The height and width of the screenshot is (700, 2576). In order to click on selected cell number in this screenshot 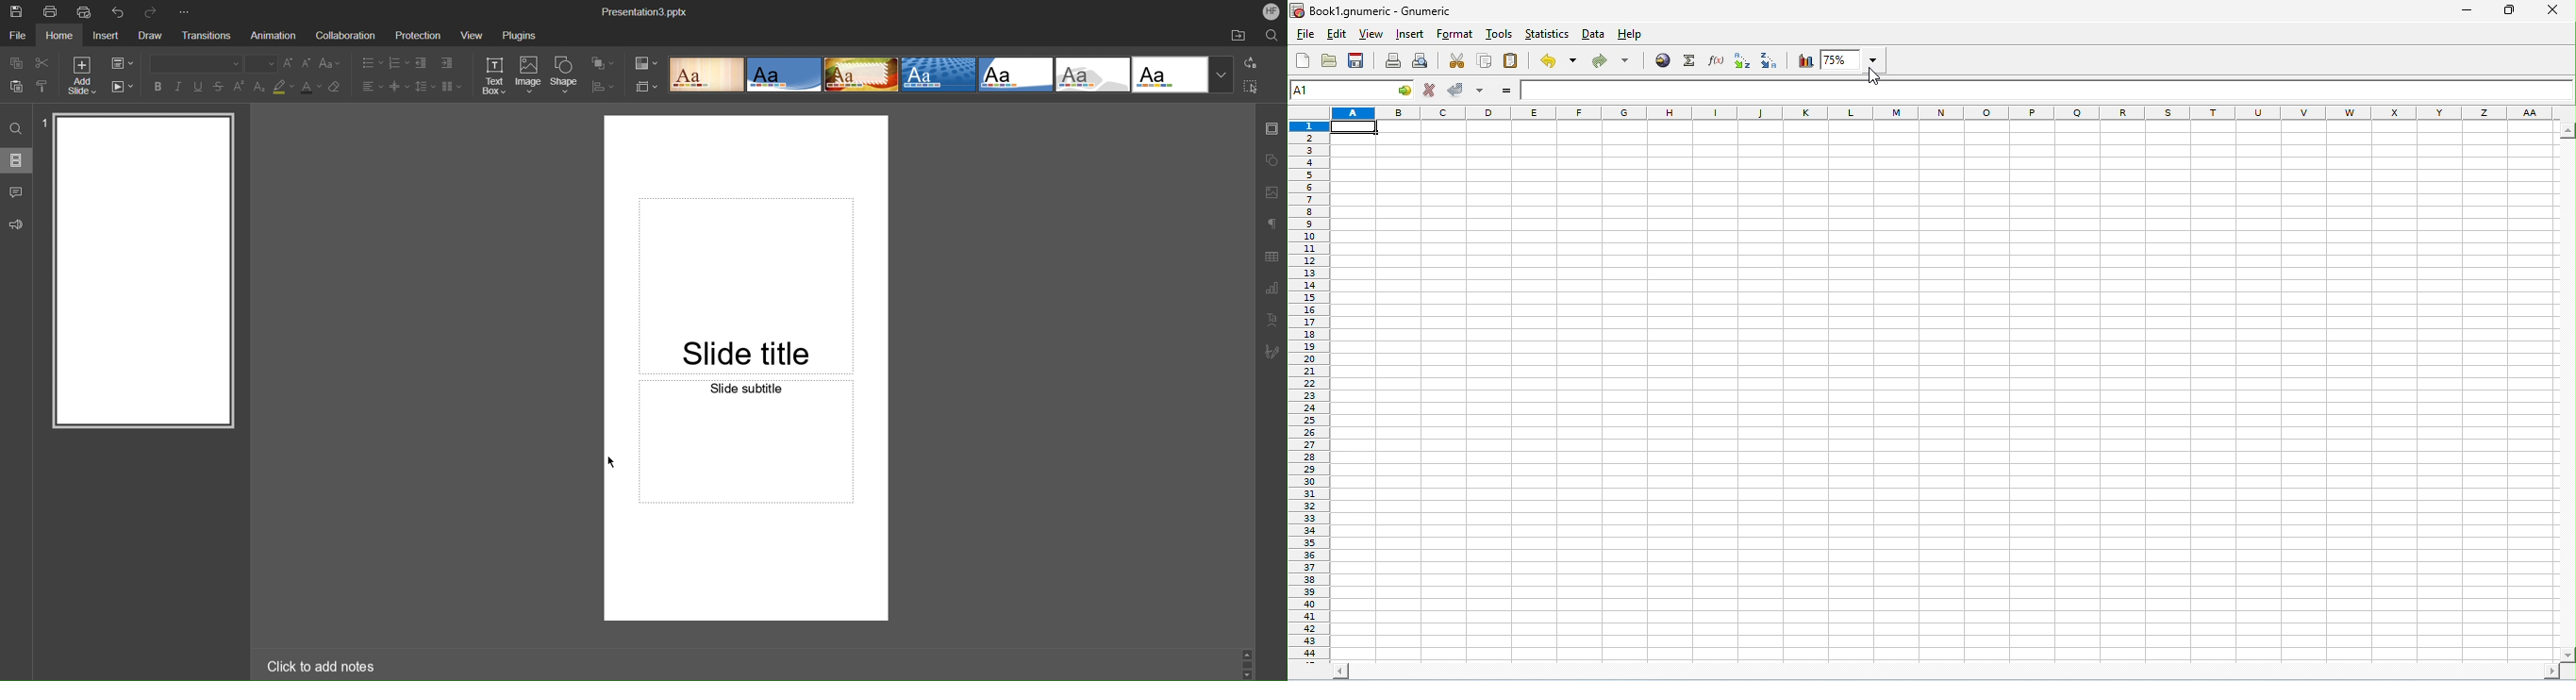, I will do `click(1338, 91)`.